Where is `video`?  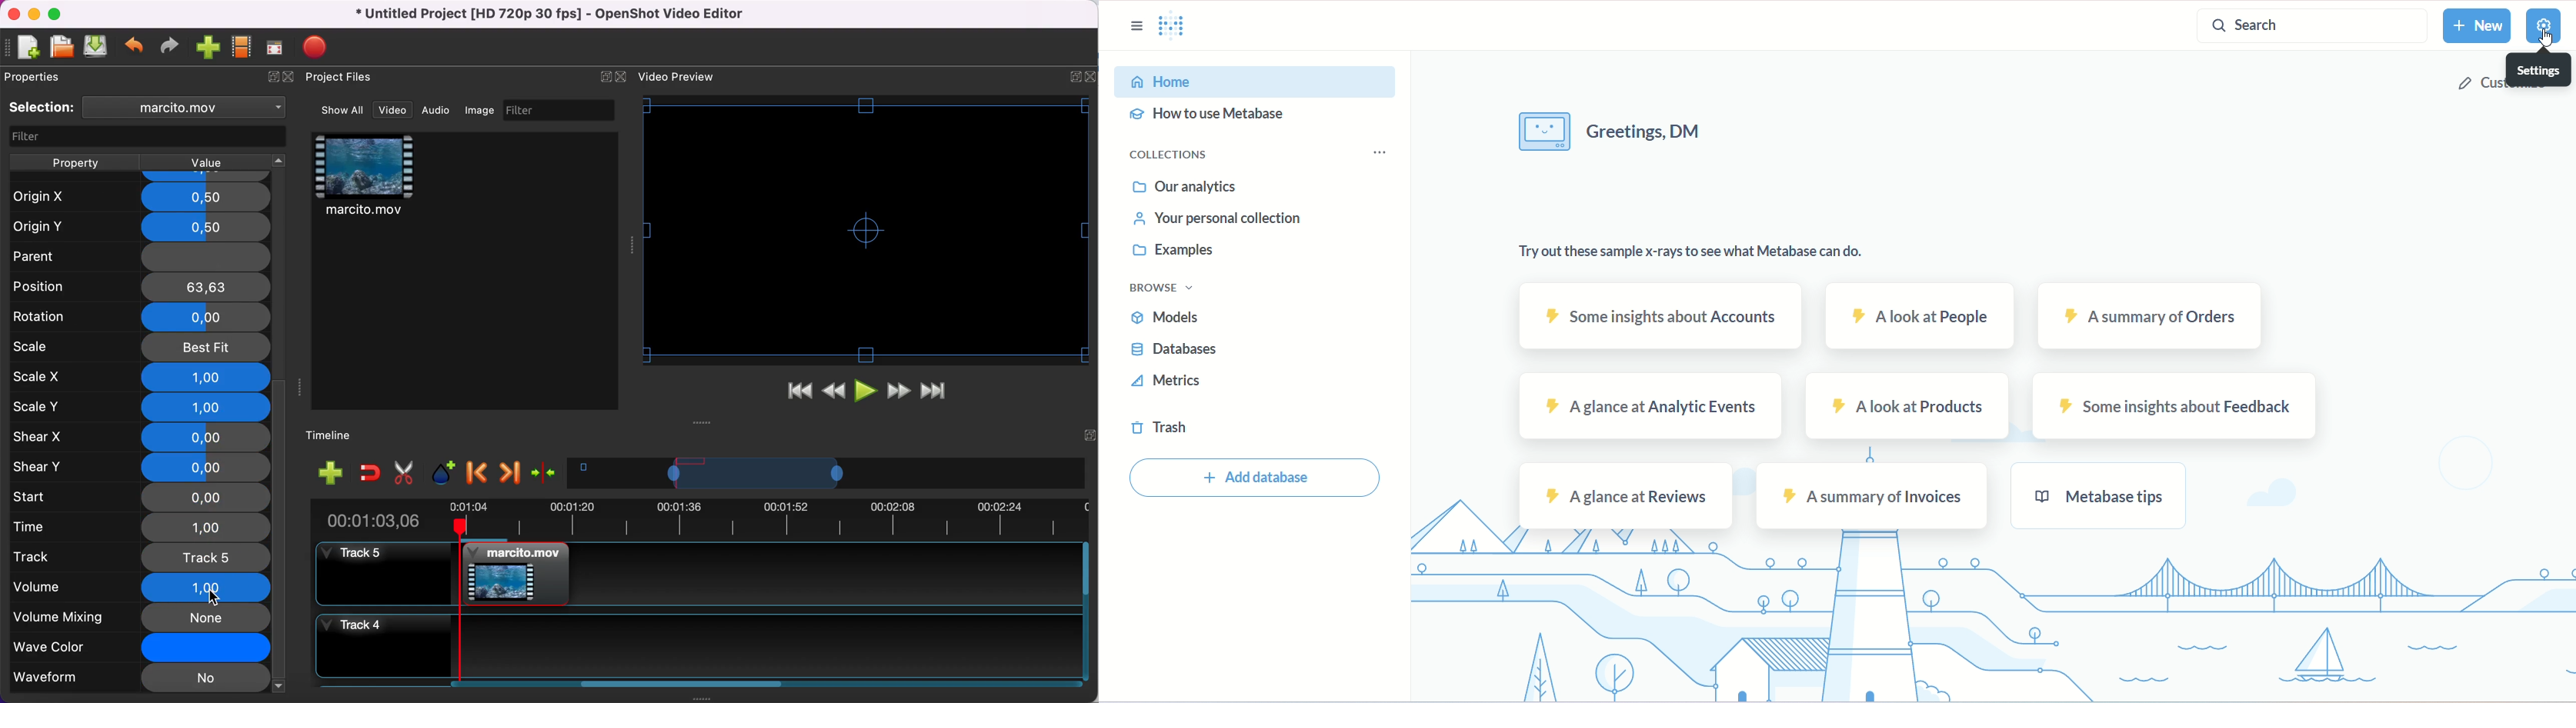 video is located at coordinates (393, 110).